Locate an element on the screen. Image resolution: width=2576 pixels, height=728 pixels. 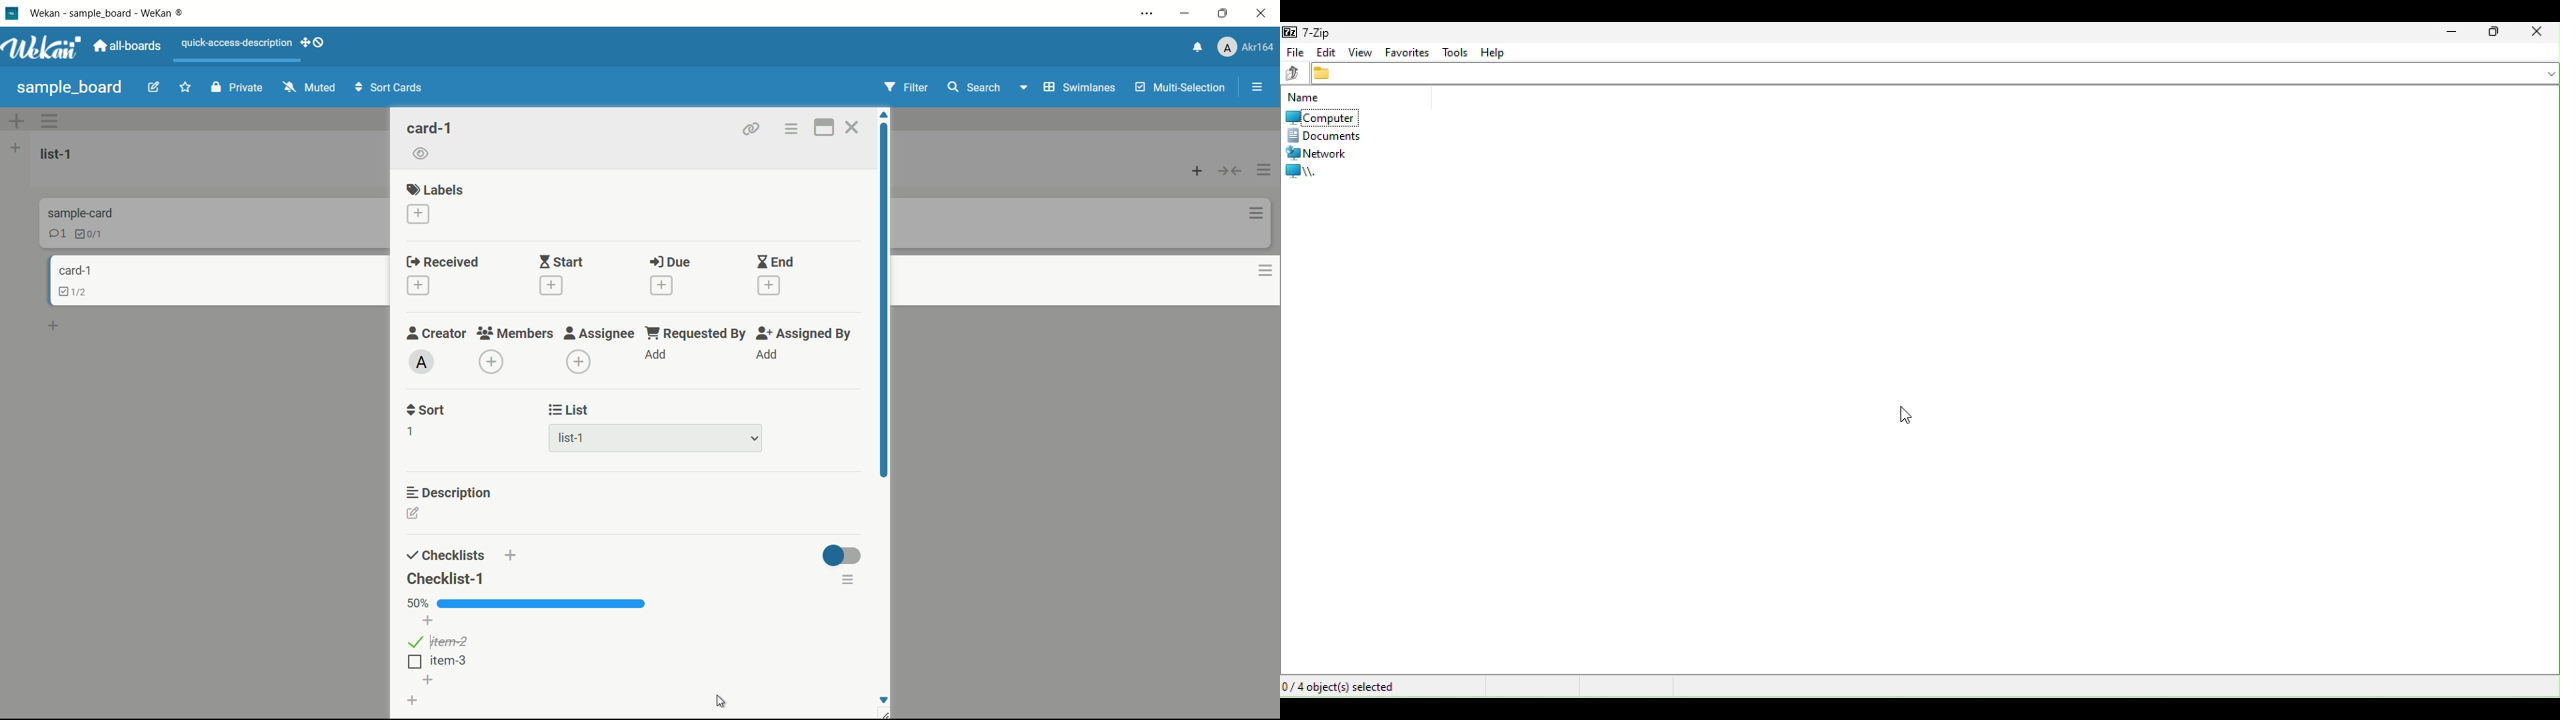
Minimise is located at coordinates (2453, 35).